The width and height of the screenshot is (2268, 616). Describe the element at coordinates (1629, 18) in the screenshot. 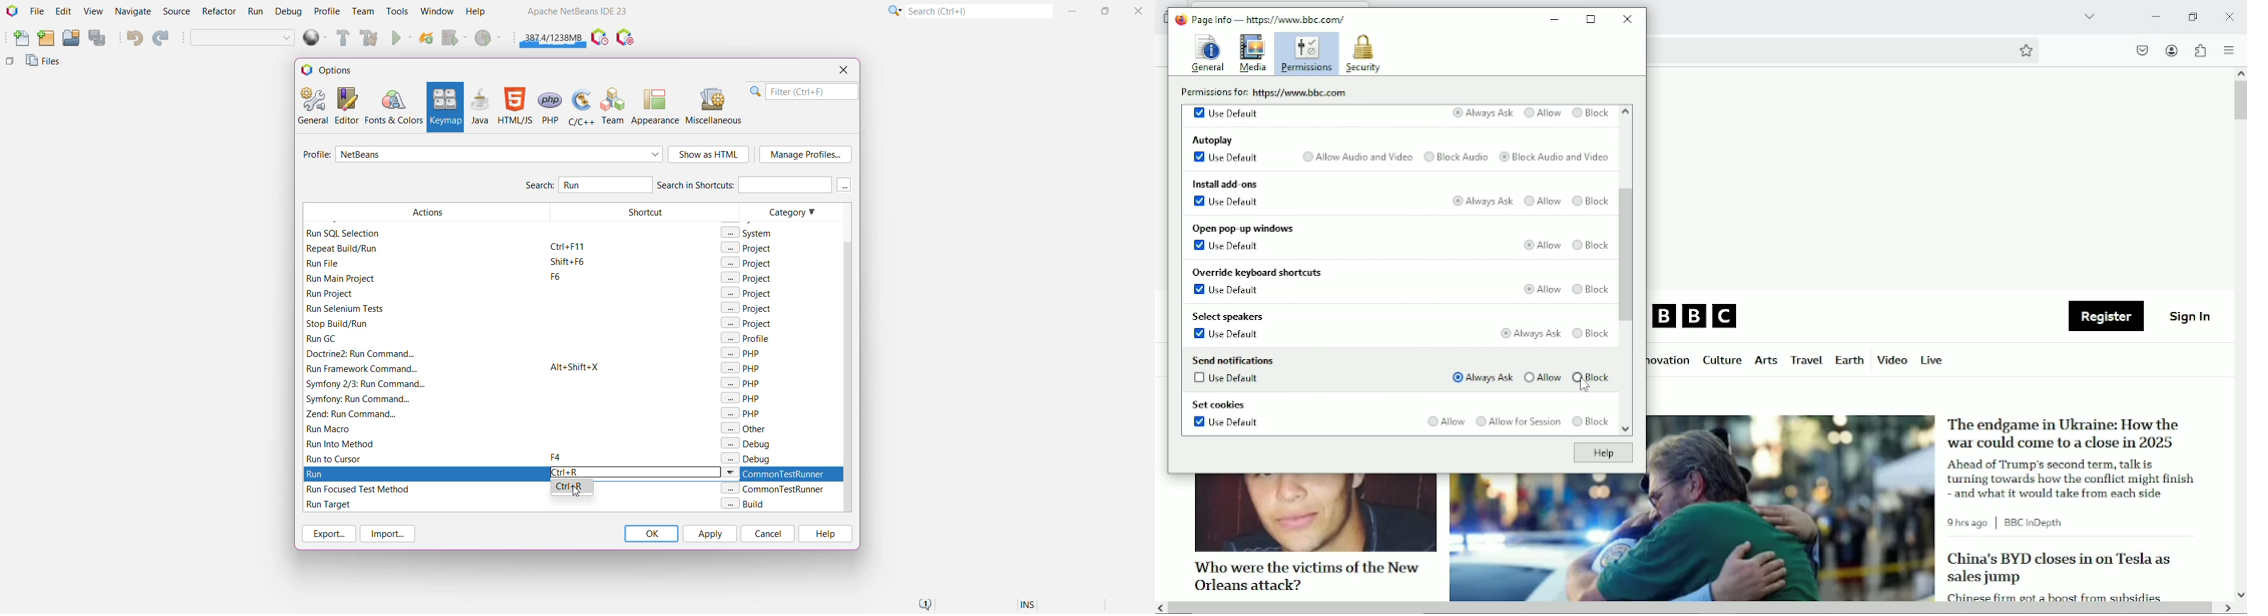

I see `close` at that location.